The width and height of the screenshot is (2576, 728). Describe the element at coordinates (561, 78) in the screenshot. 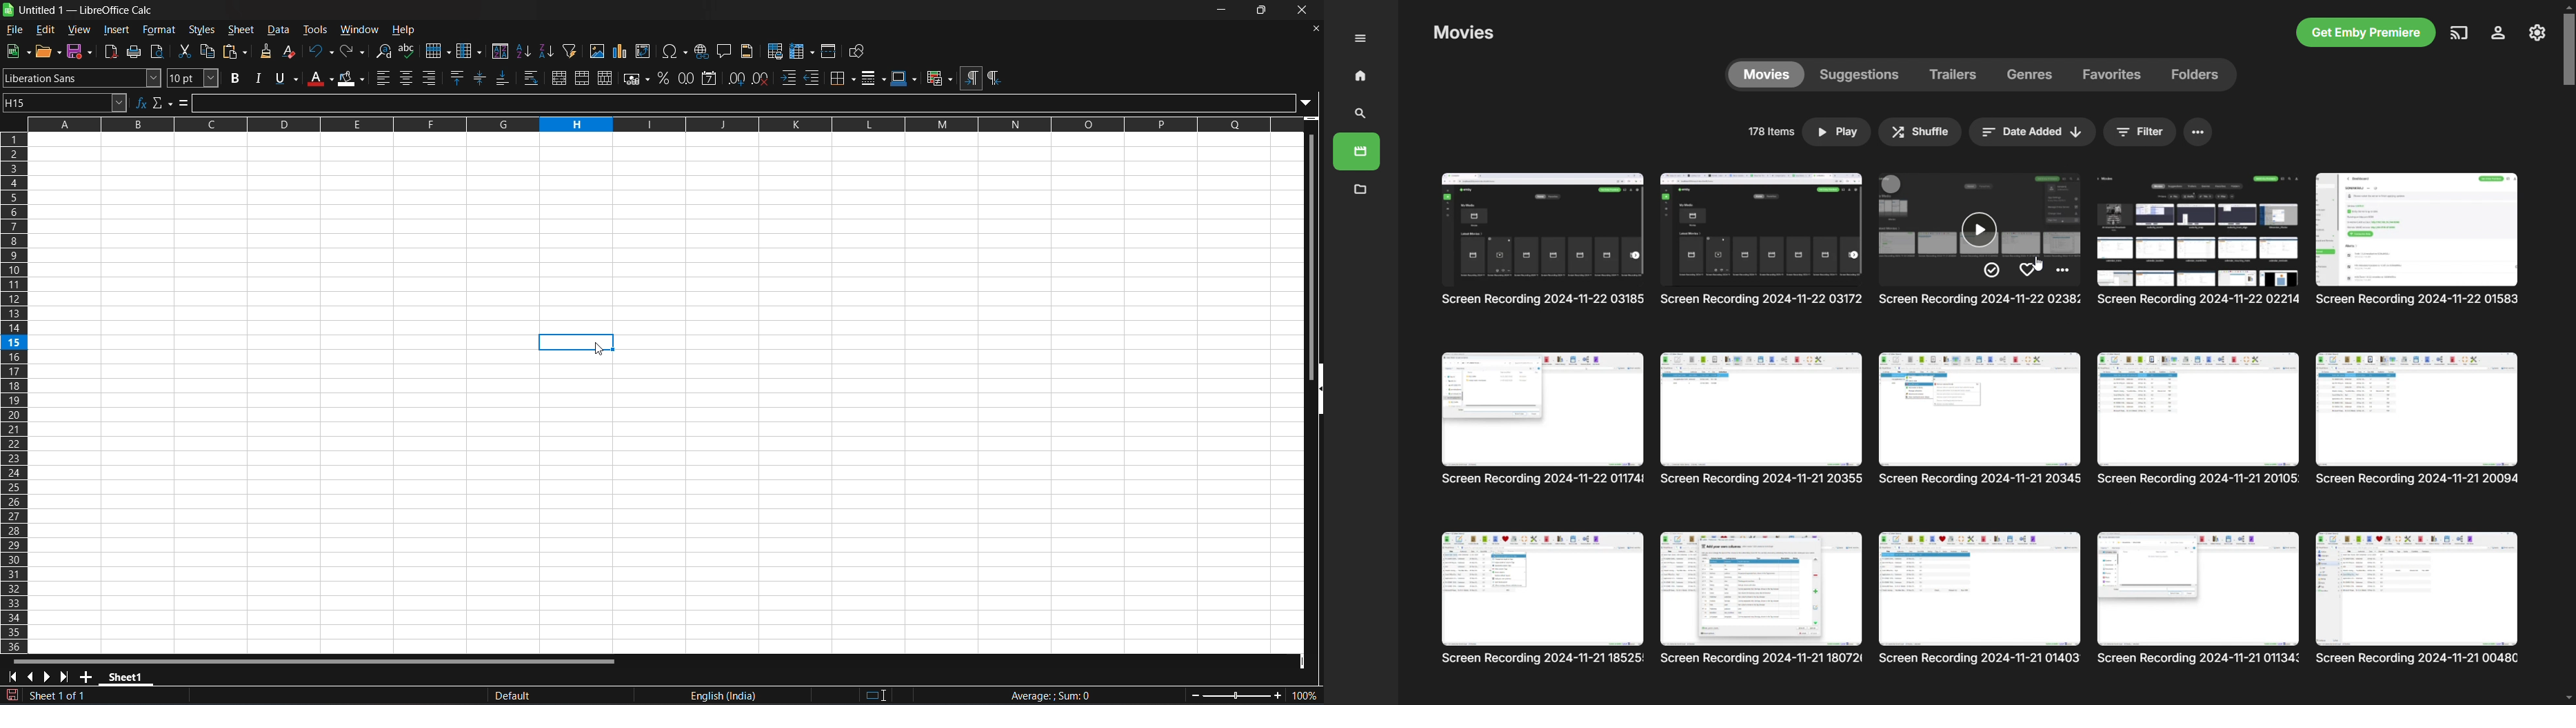

I see `merge and center or unmerge cells depending on the current toggle state` at that location.